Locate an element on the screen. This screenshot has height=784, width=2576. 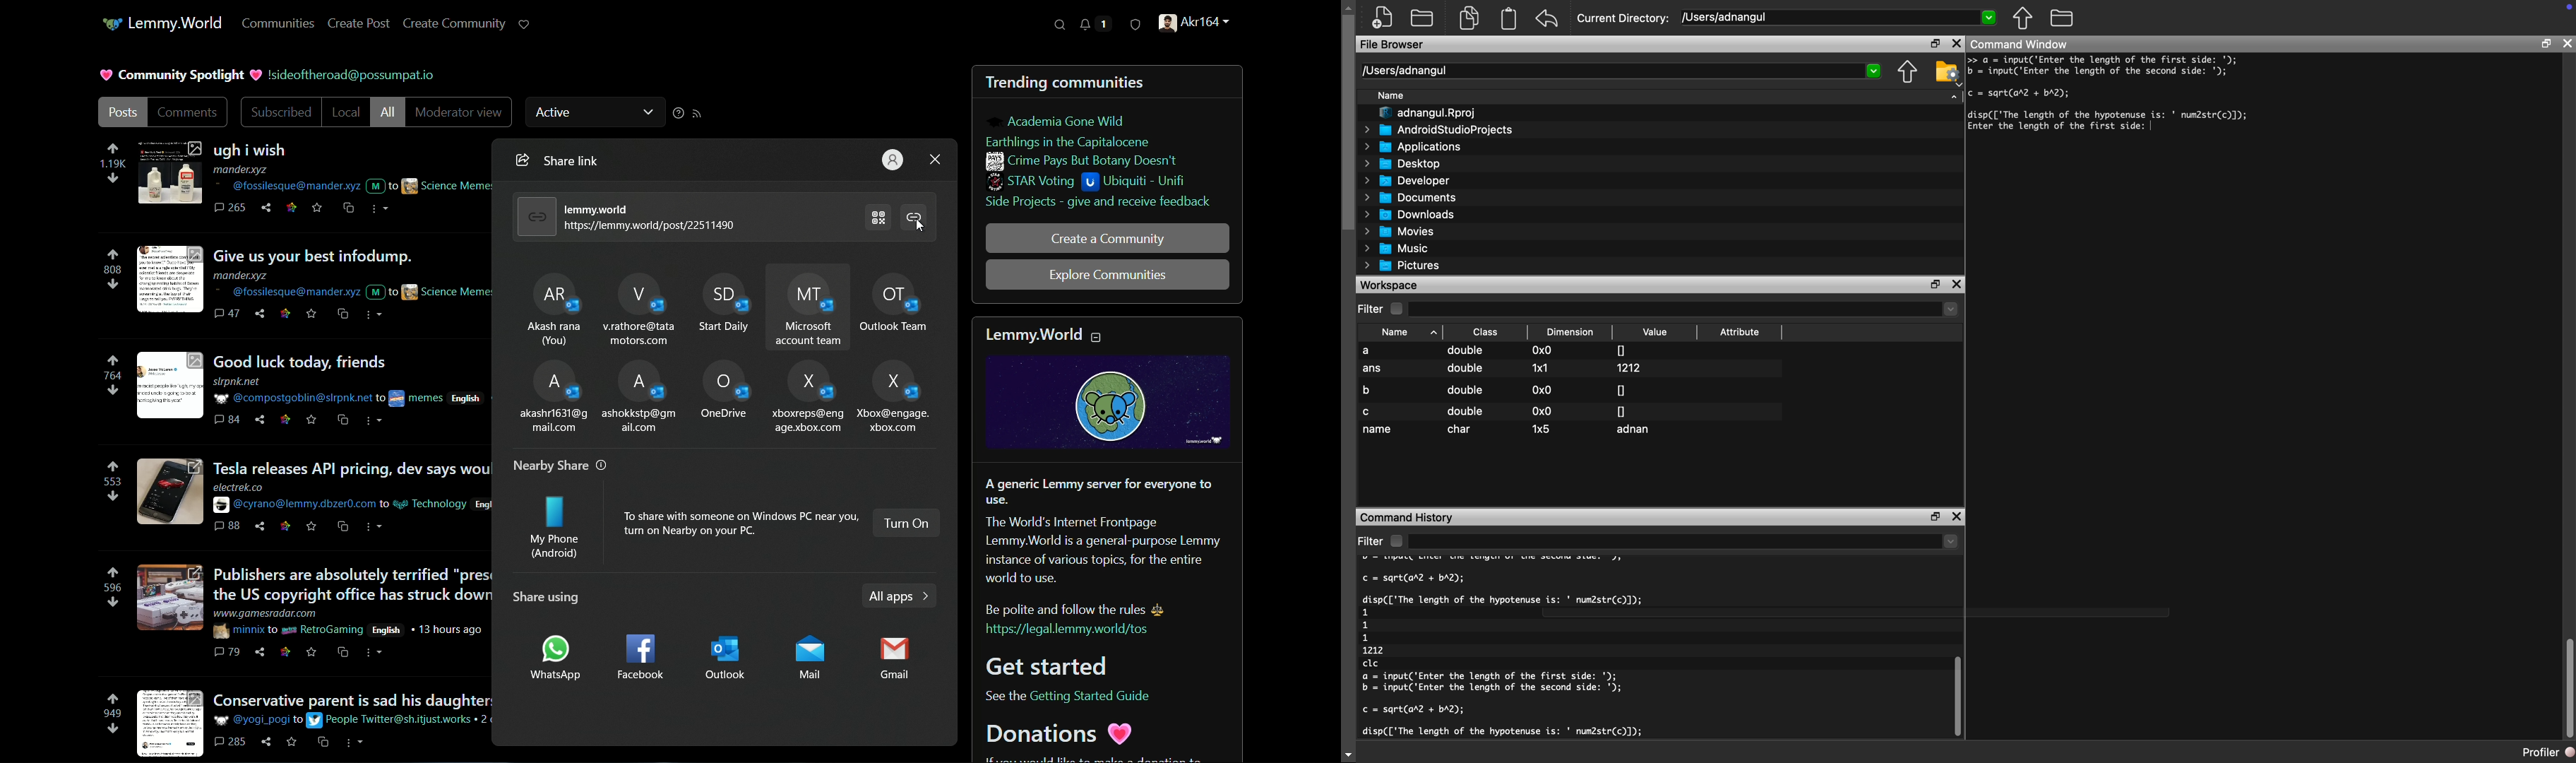
facebook is located at coordinates (638, 658).